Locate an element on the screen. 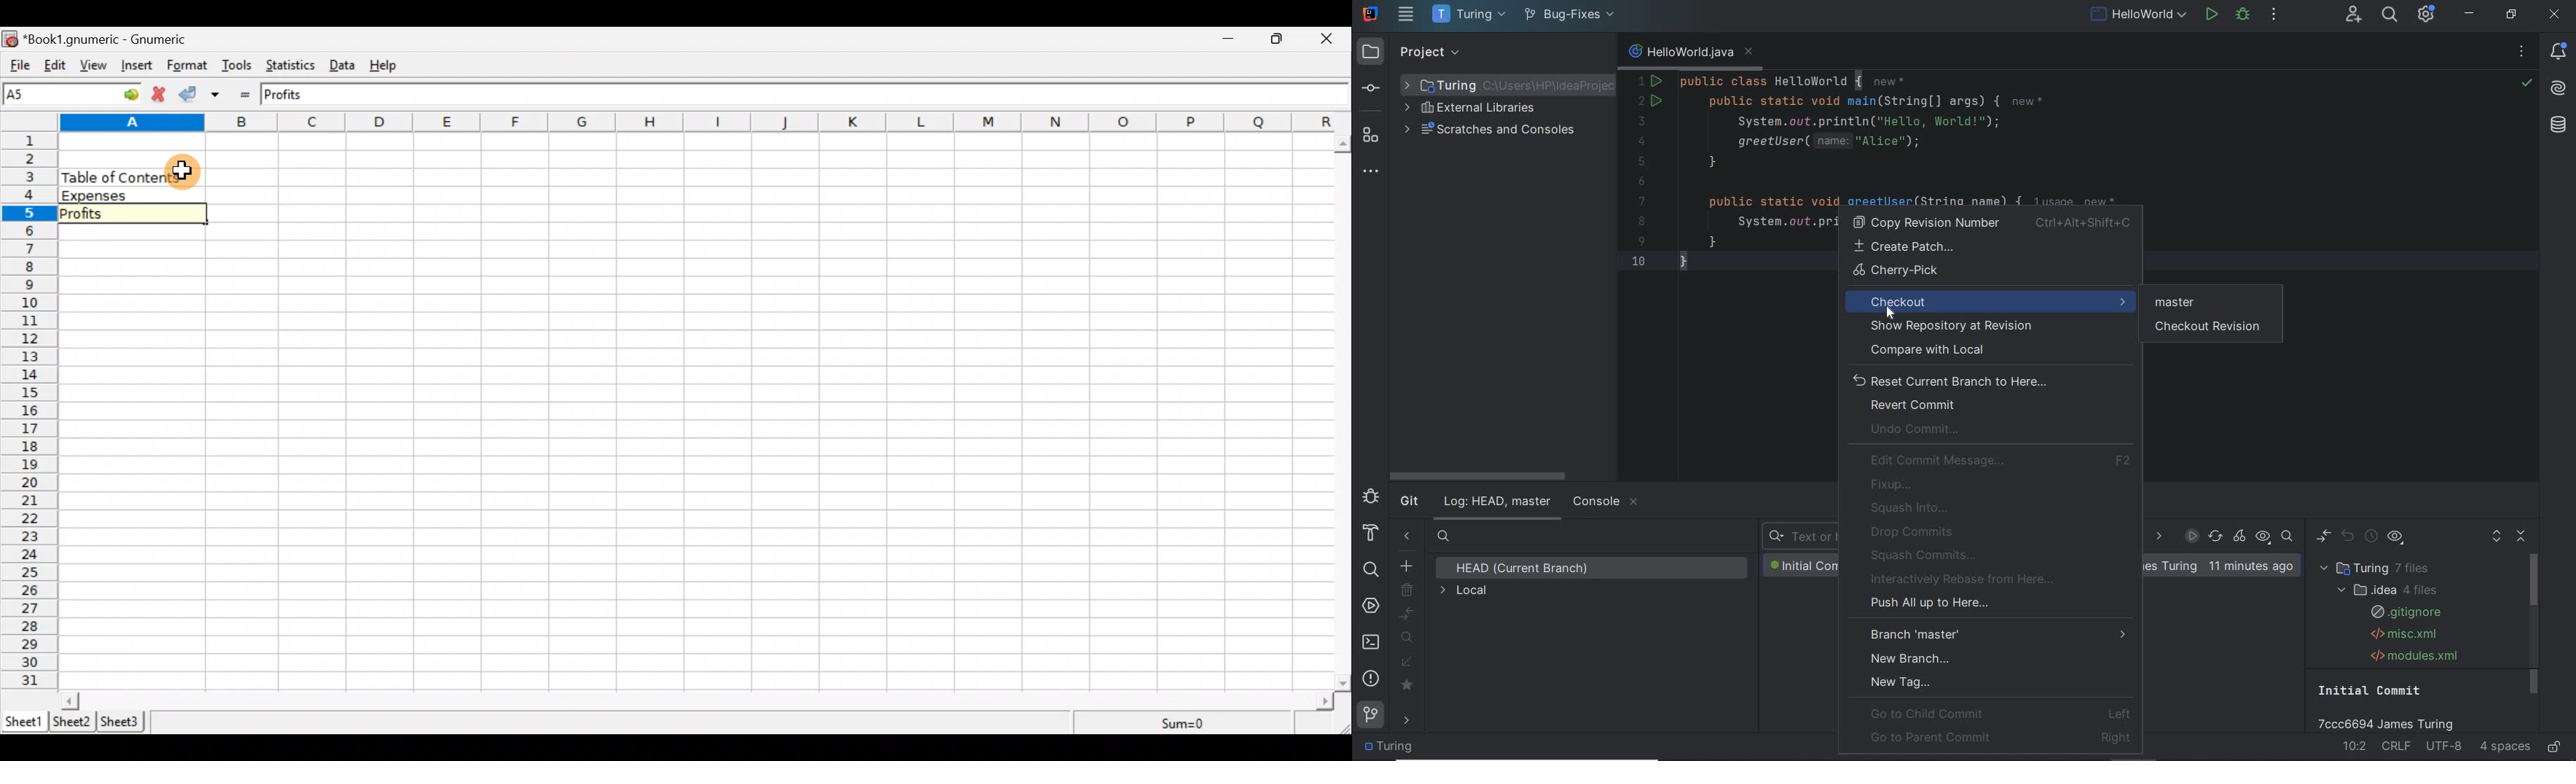 This screenshot has height=784, width=2576. Minimize is located at coordinates (1229, 40).